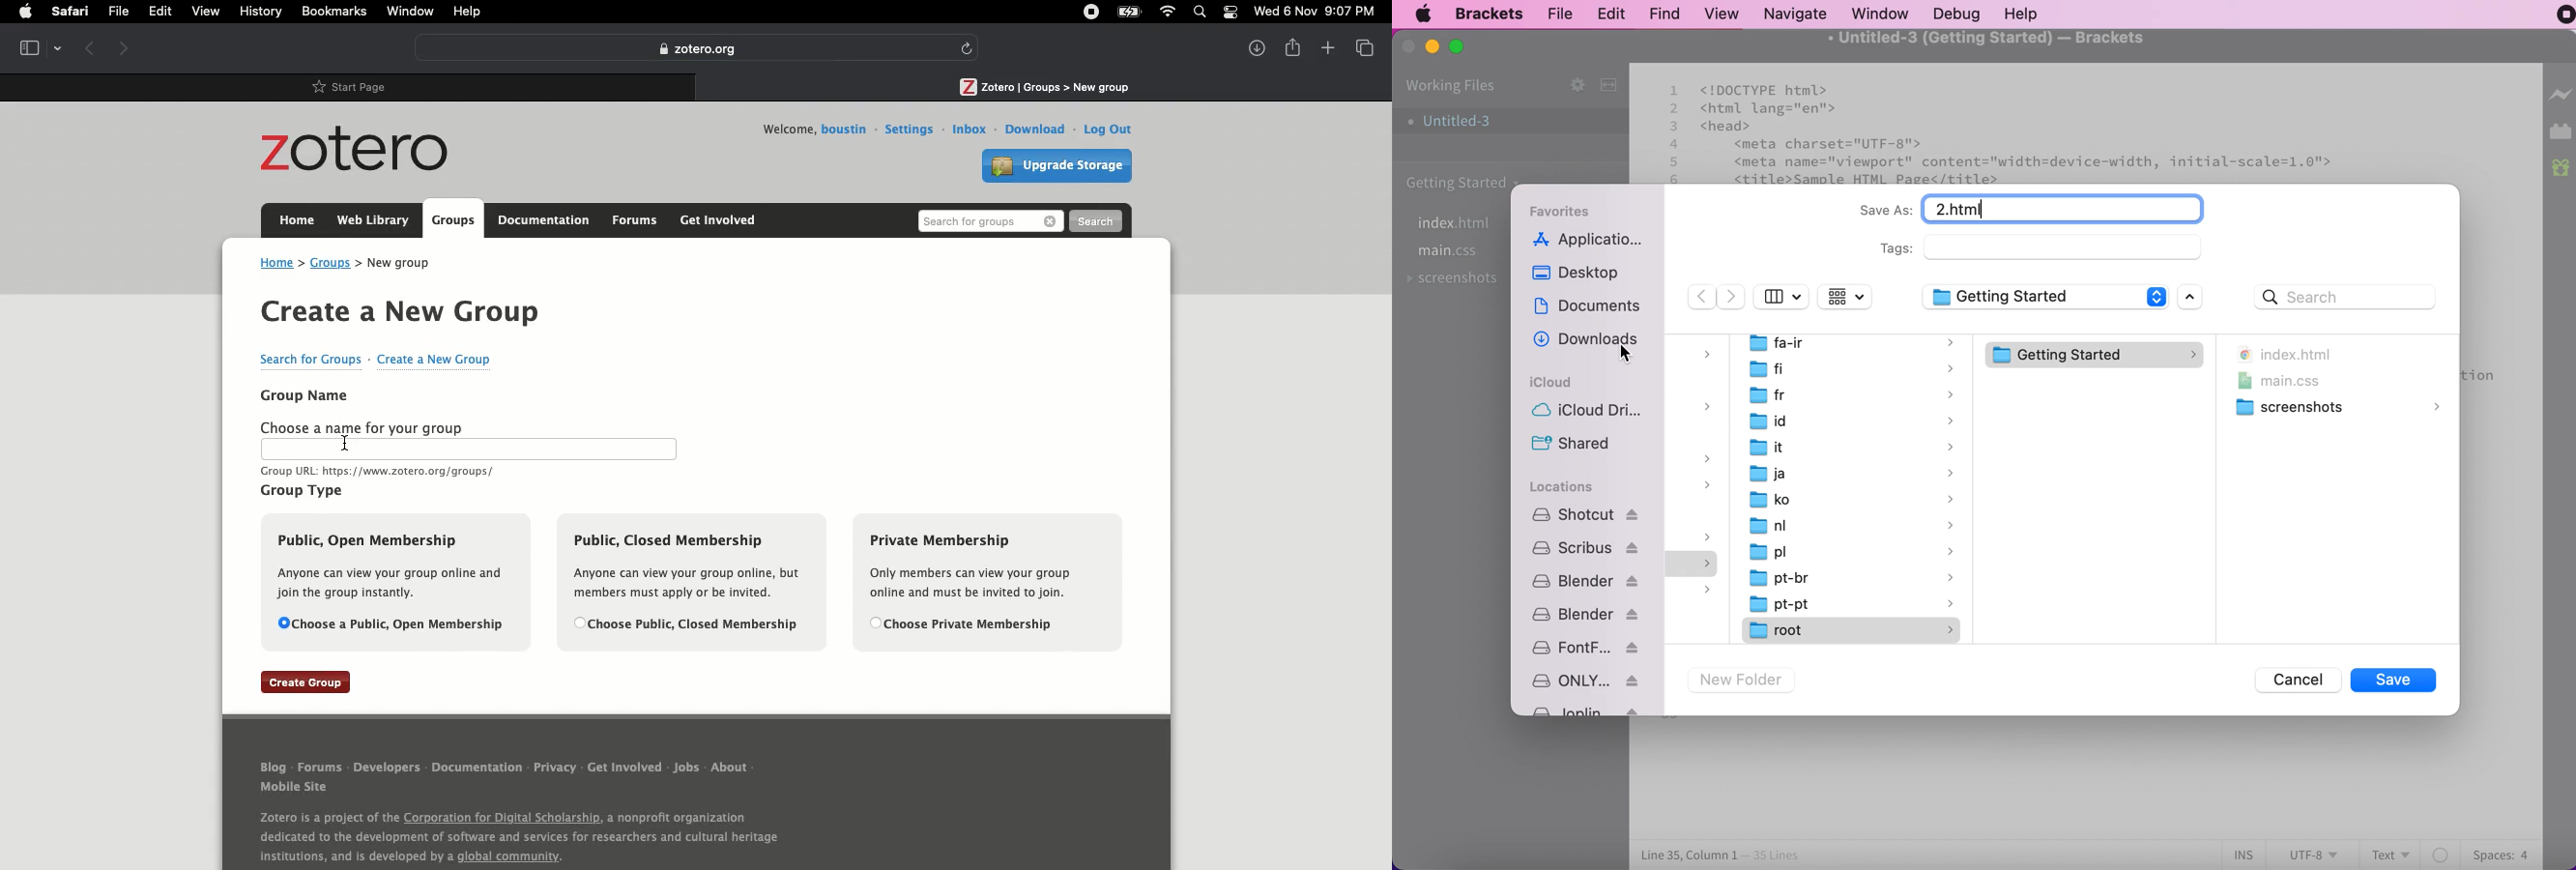  Describe the element at coordinates (308, 360) in the screenshot. I see `Search for groups` at that location.